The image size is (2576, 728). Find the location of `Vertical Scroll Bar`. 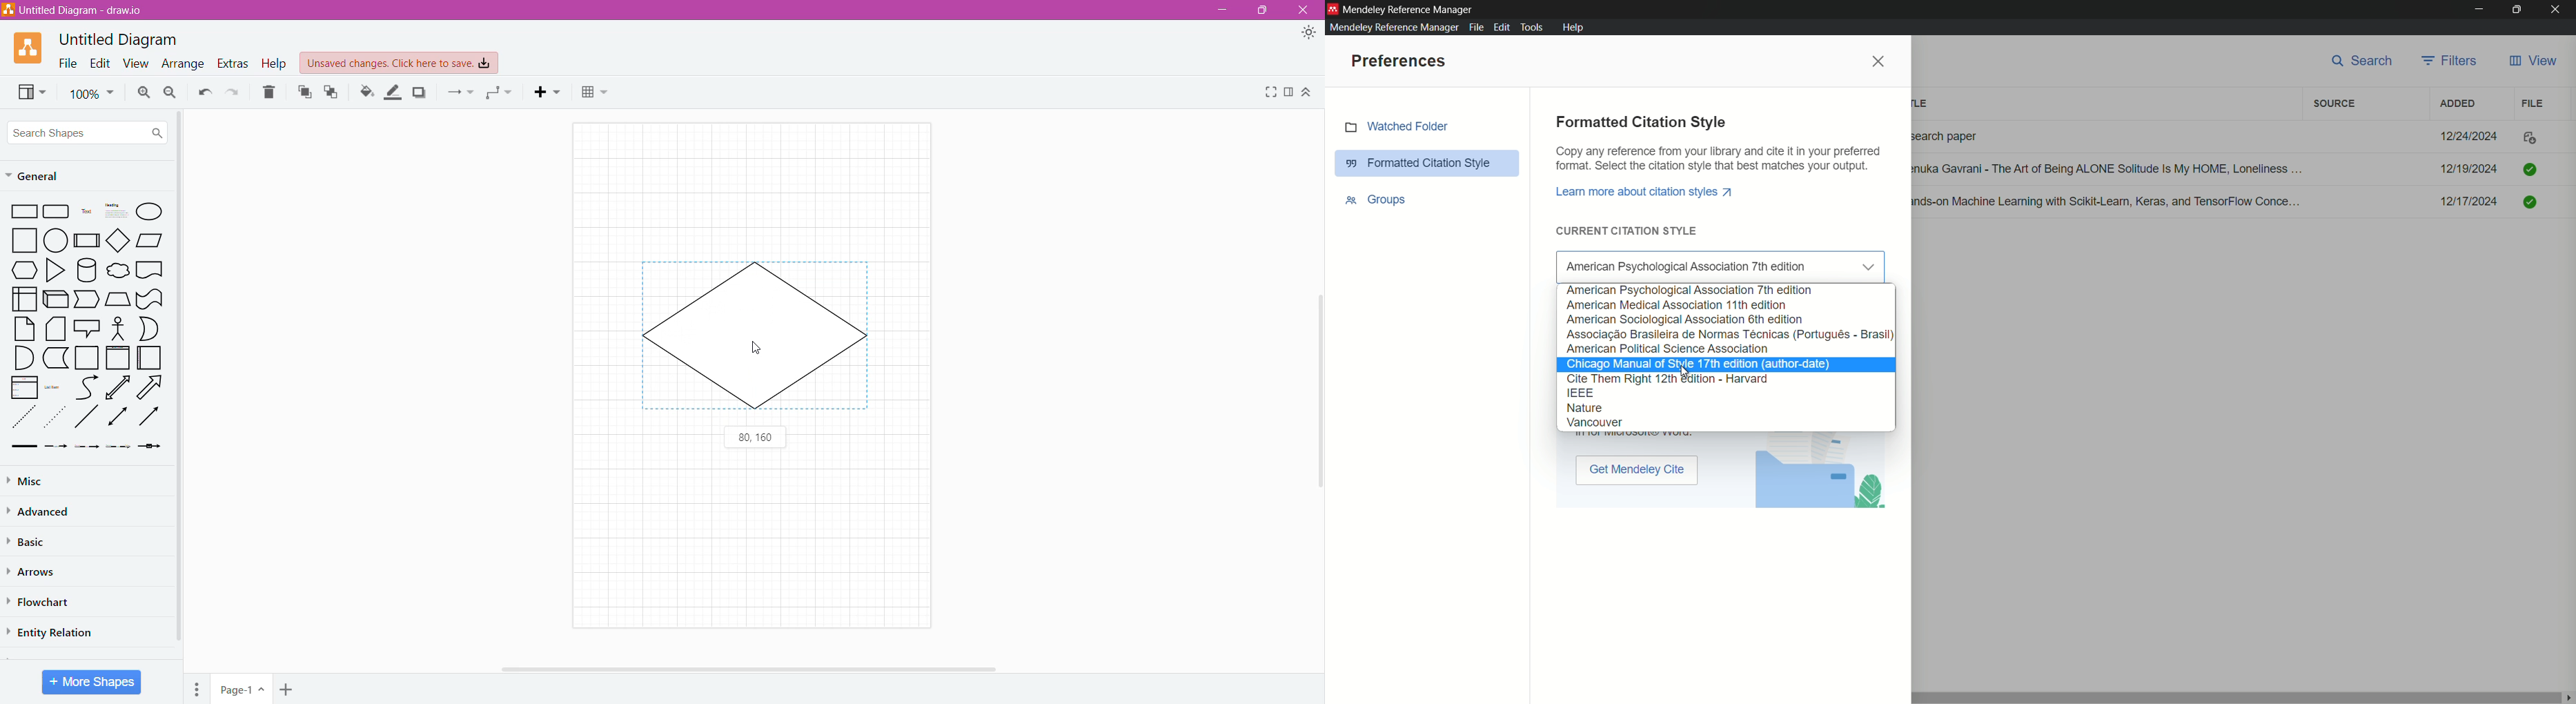

Vertical Scroll Bar is located at coordinates (1316, 385).